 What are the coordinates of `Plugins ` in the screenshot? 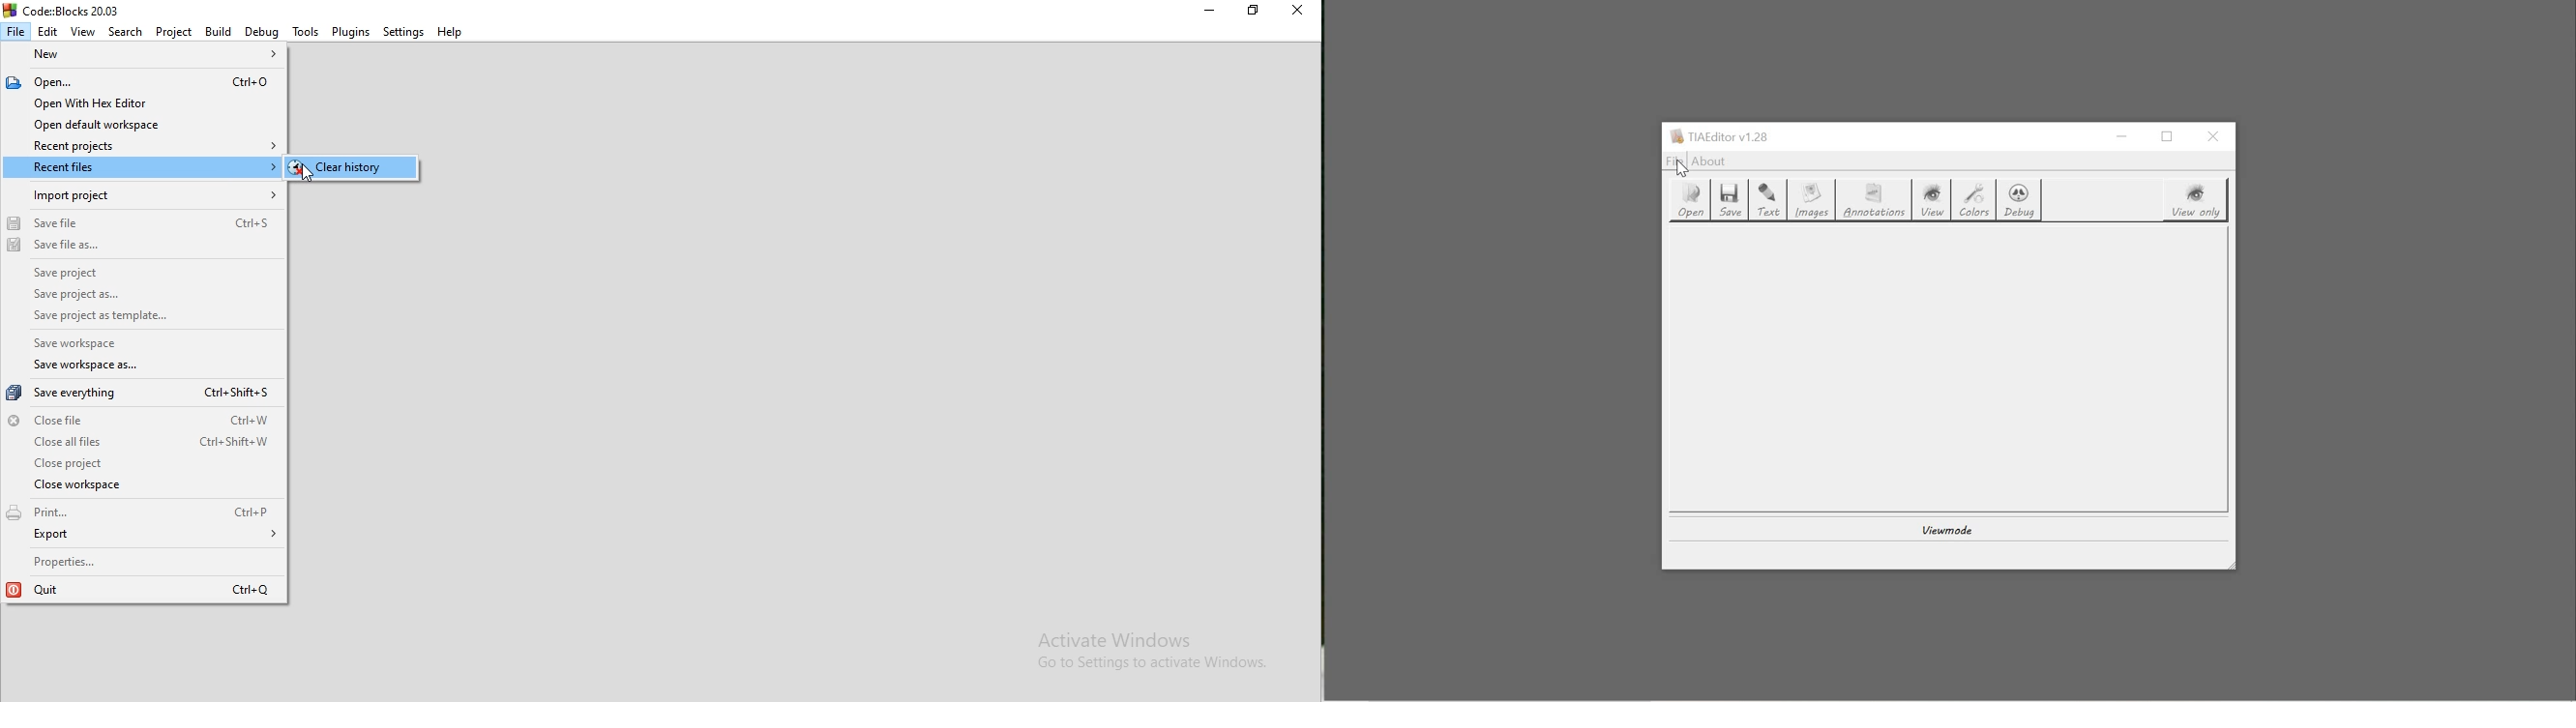 It's located at (351, 33).